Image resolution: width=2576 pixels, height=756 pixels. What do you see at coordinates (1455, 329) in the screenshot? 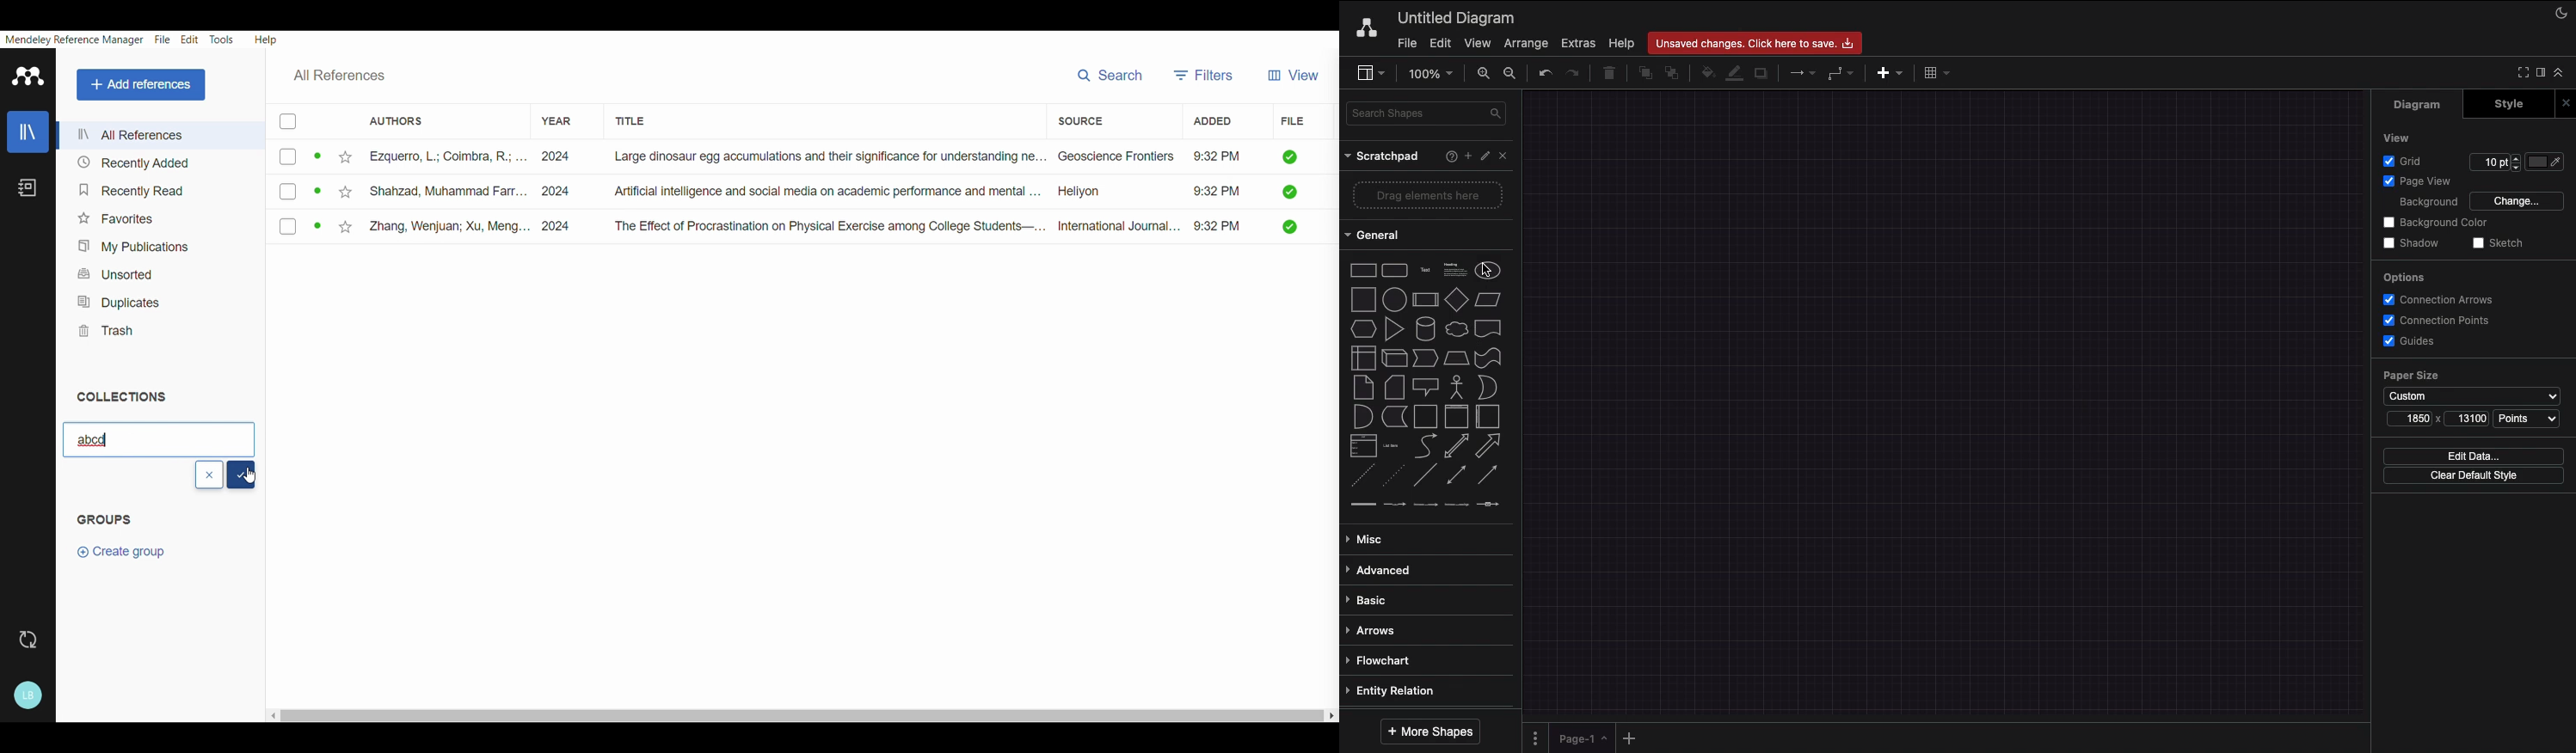
I see `Cloud` at bounding box center [1455, 329].